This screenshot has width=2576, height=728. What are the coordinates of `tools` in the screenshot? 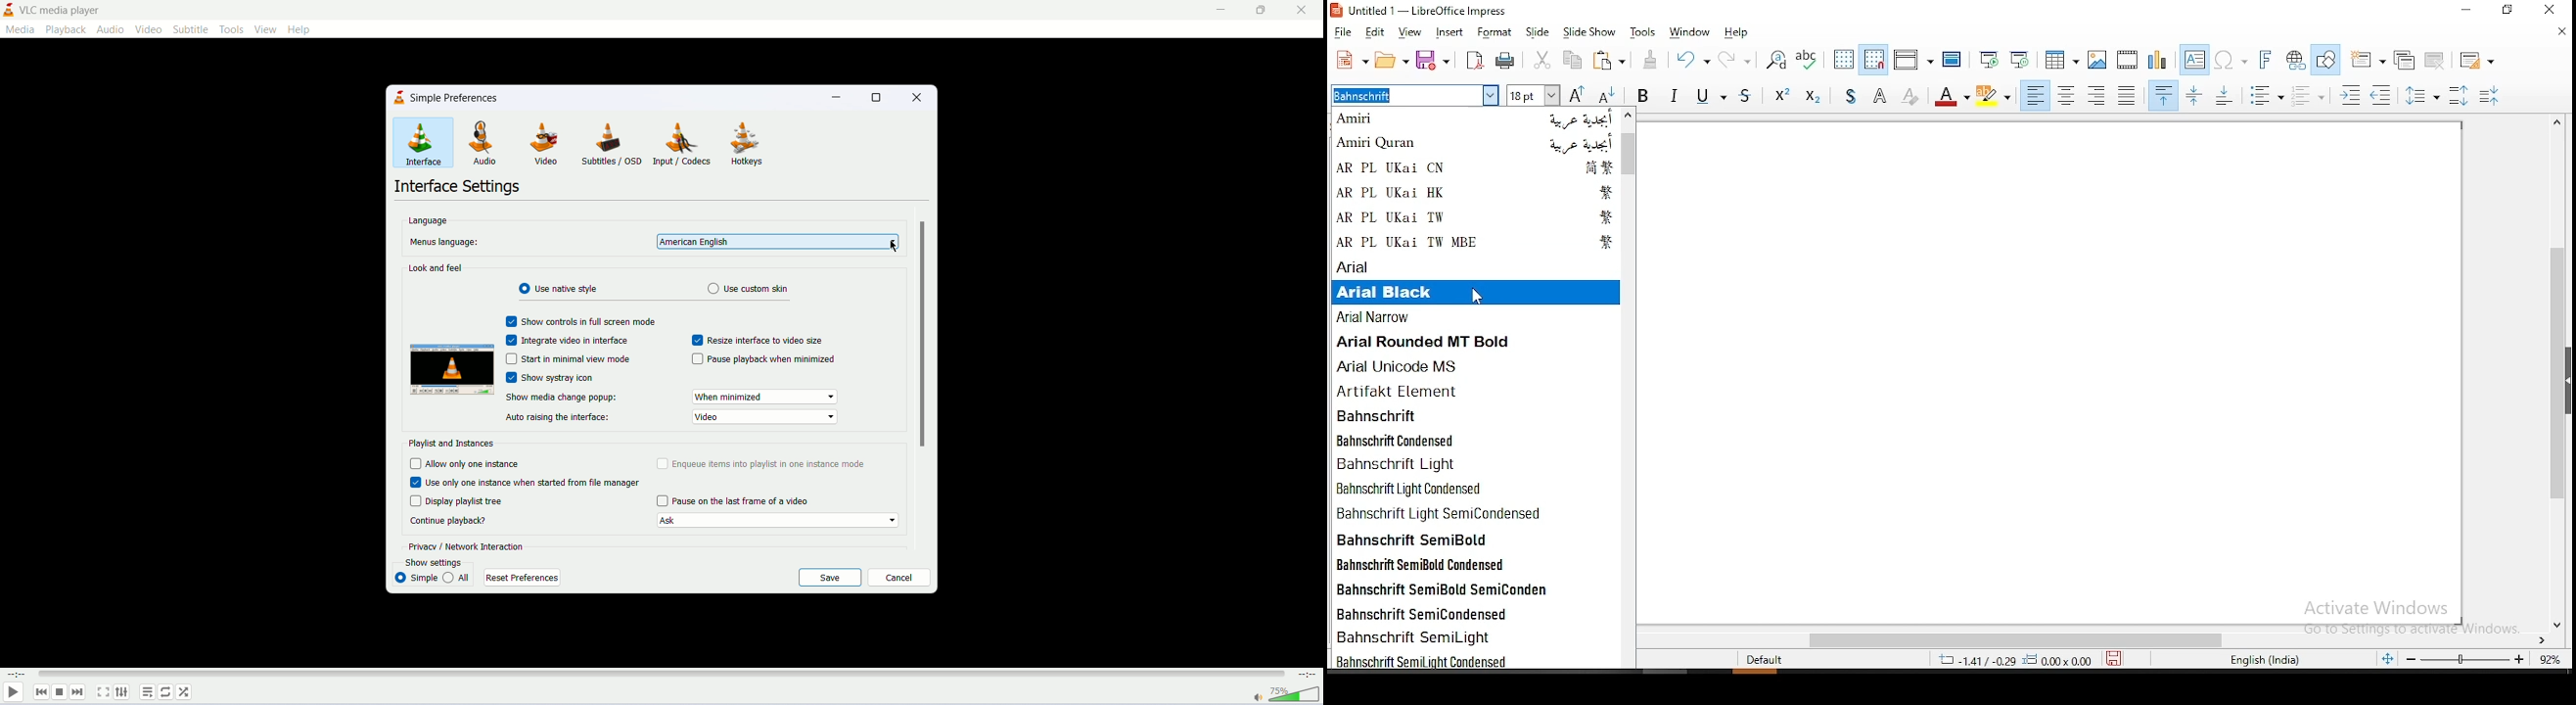 It's located at (232, 30).